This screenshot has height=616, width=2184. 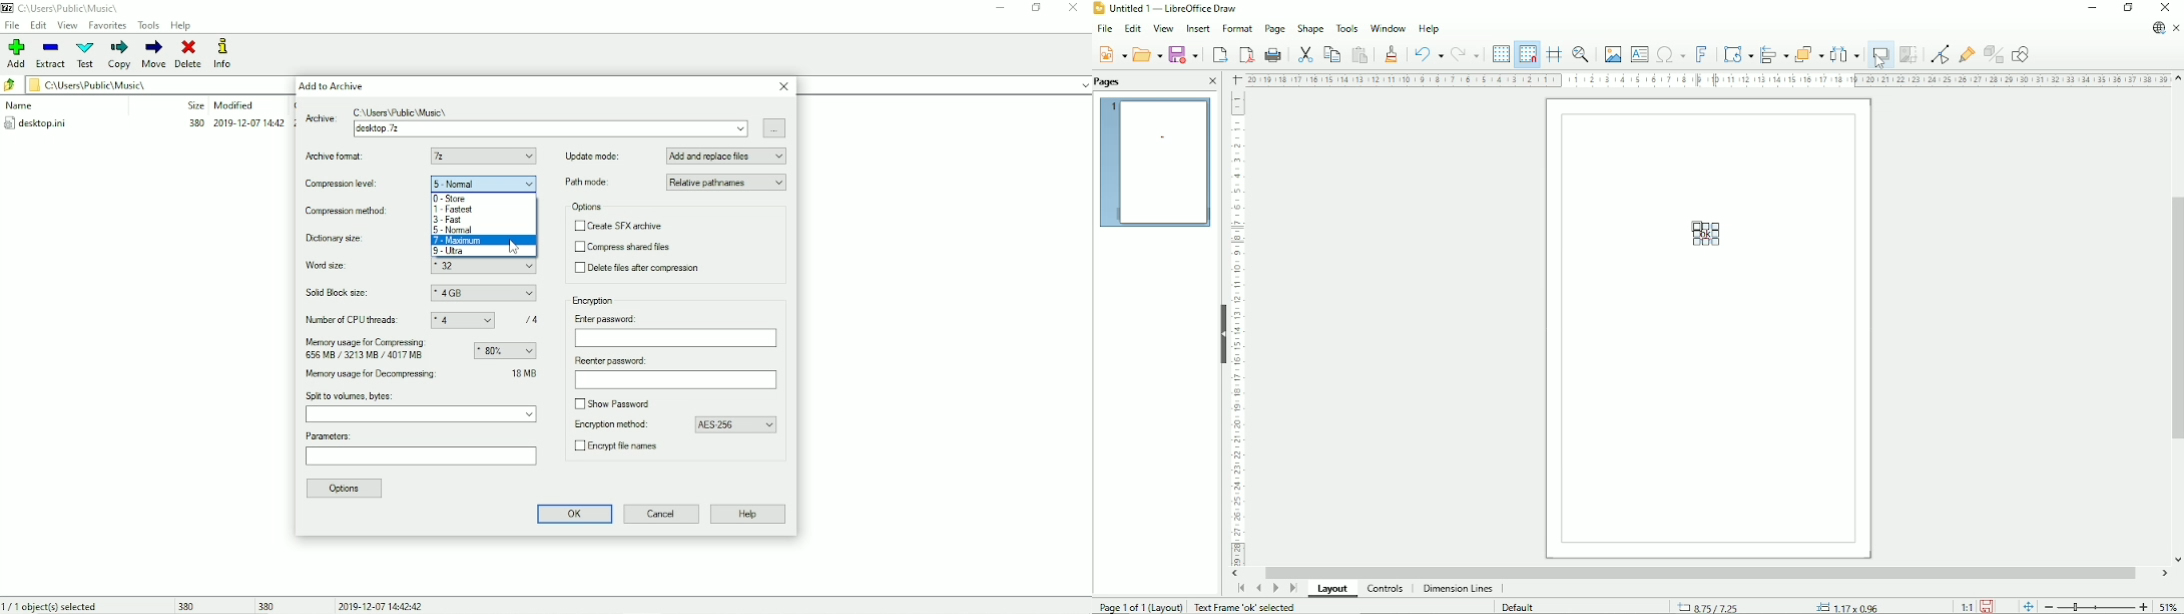 What do you see at coordinates (223, 53) in the screenshot?
I see `Info` at bounding box center [223, 53].